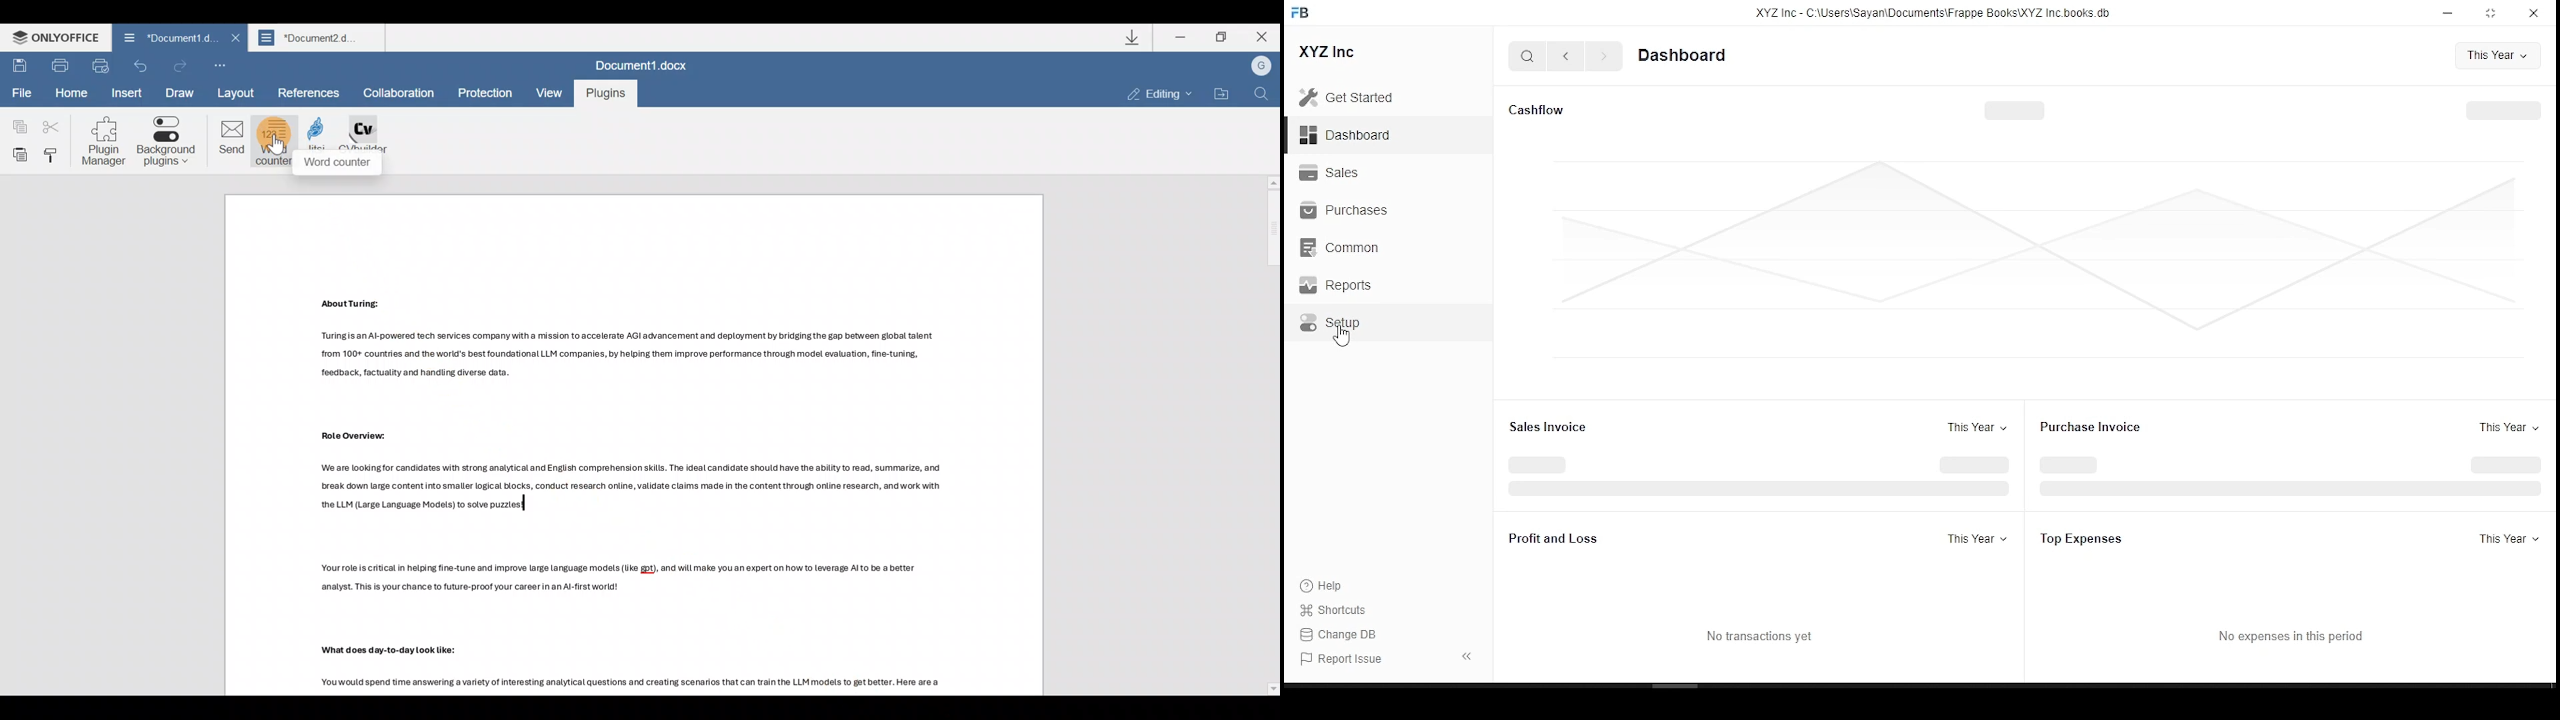 This screenshot has width=2576, height=728. Describe the element at coordinates (56, 158) in the screenshot. I see `Copy style` at that location.